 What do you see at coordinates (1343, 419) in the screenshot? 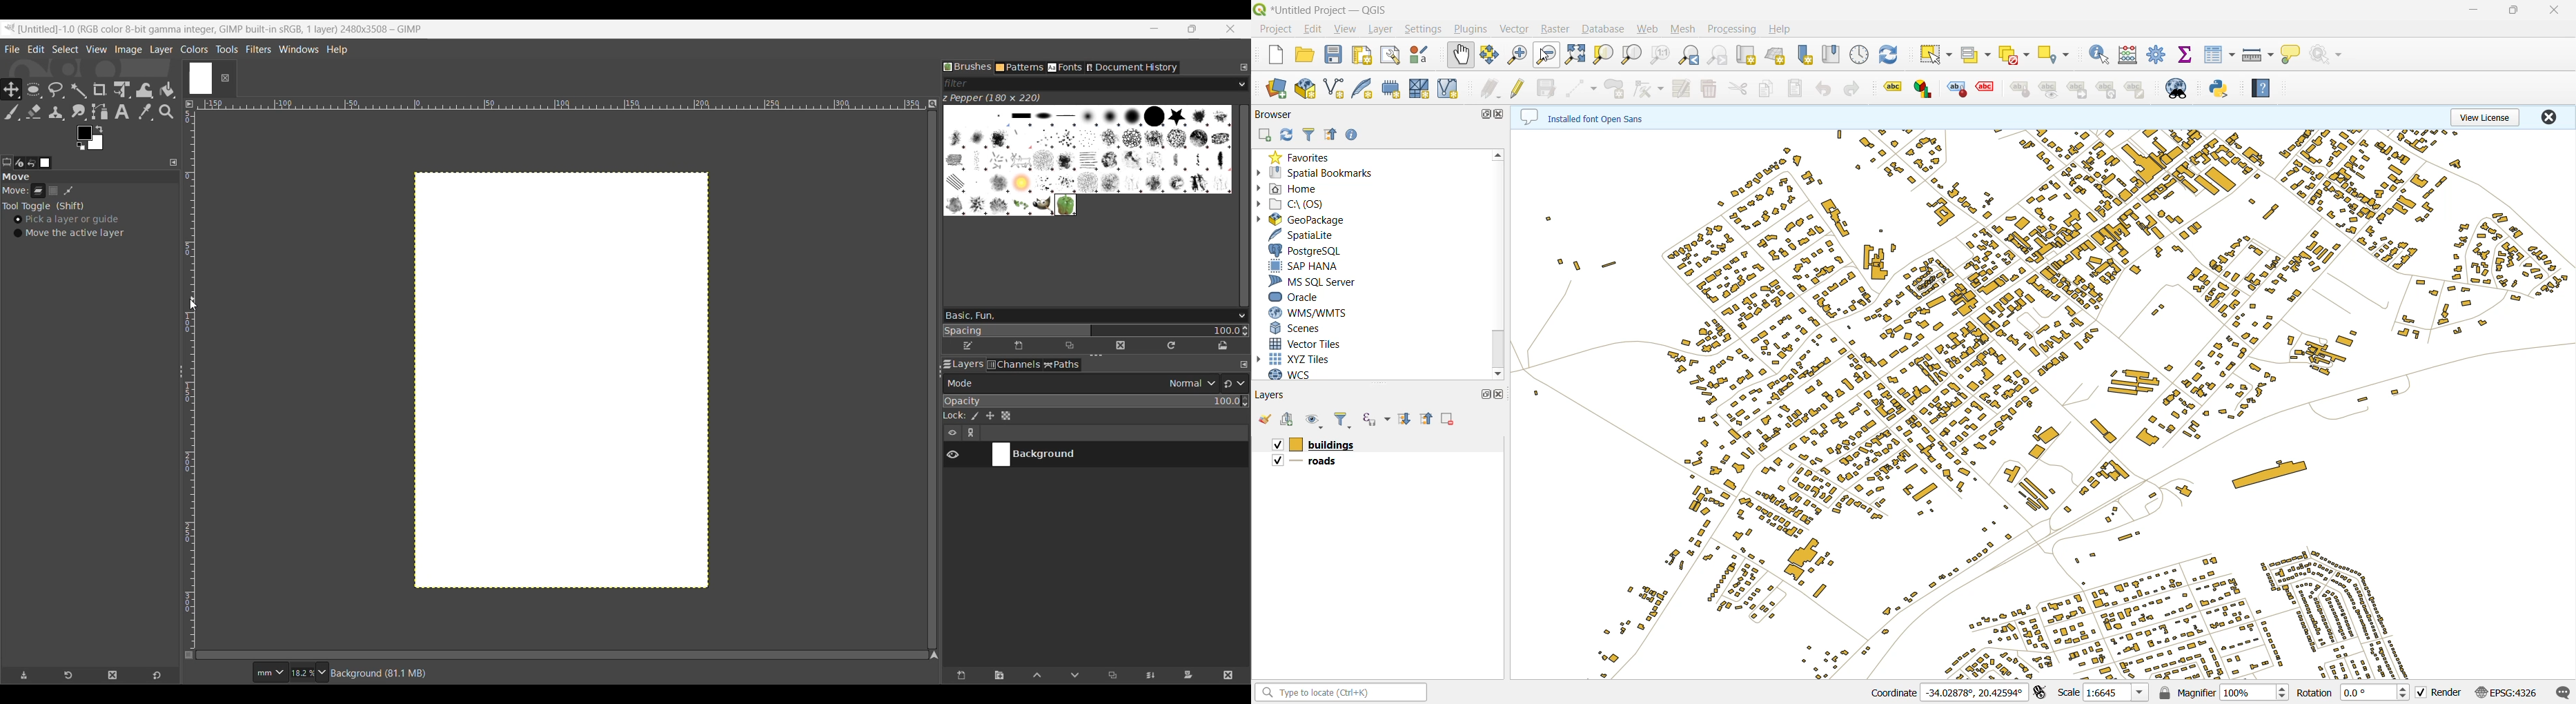
I see `filter` at bounding box center [1343, 419].